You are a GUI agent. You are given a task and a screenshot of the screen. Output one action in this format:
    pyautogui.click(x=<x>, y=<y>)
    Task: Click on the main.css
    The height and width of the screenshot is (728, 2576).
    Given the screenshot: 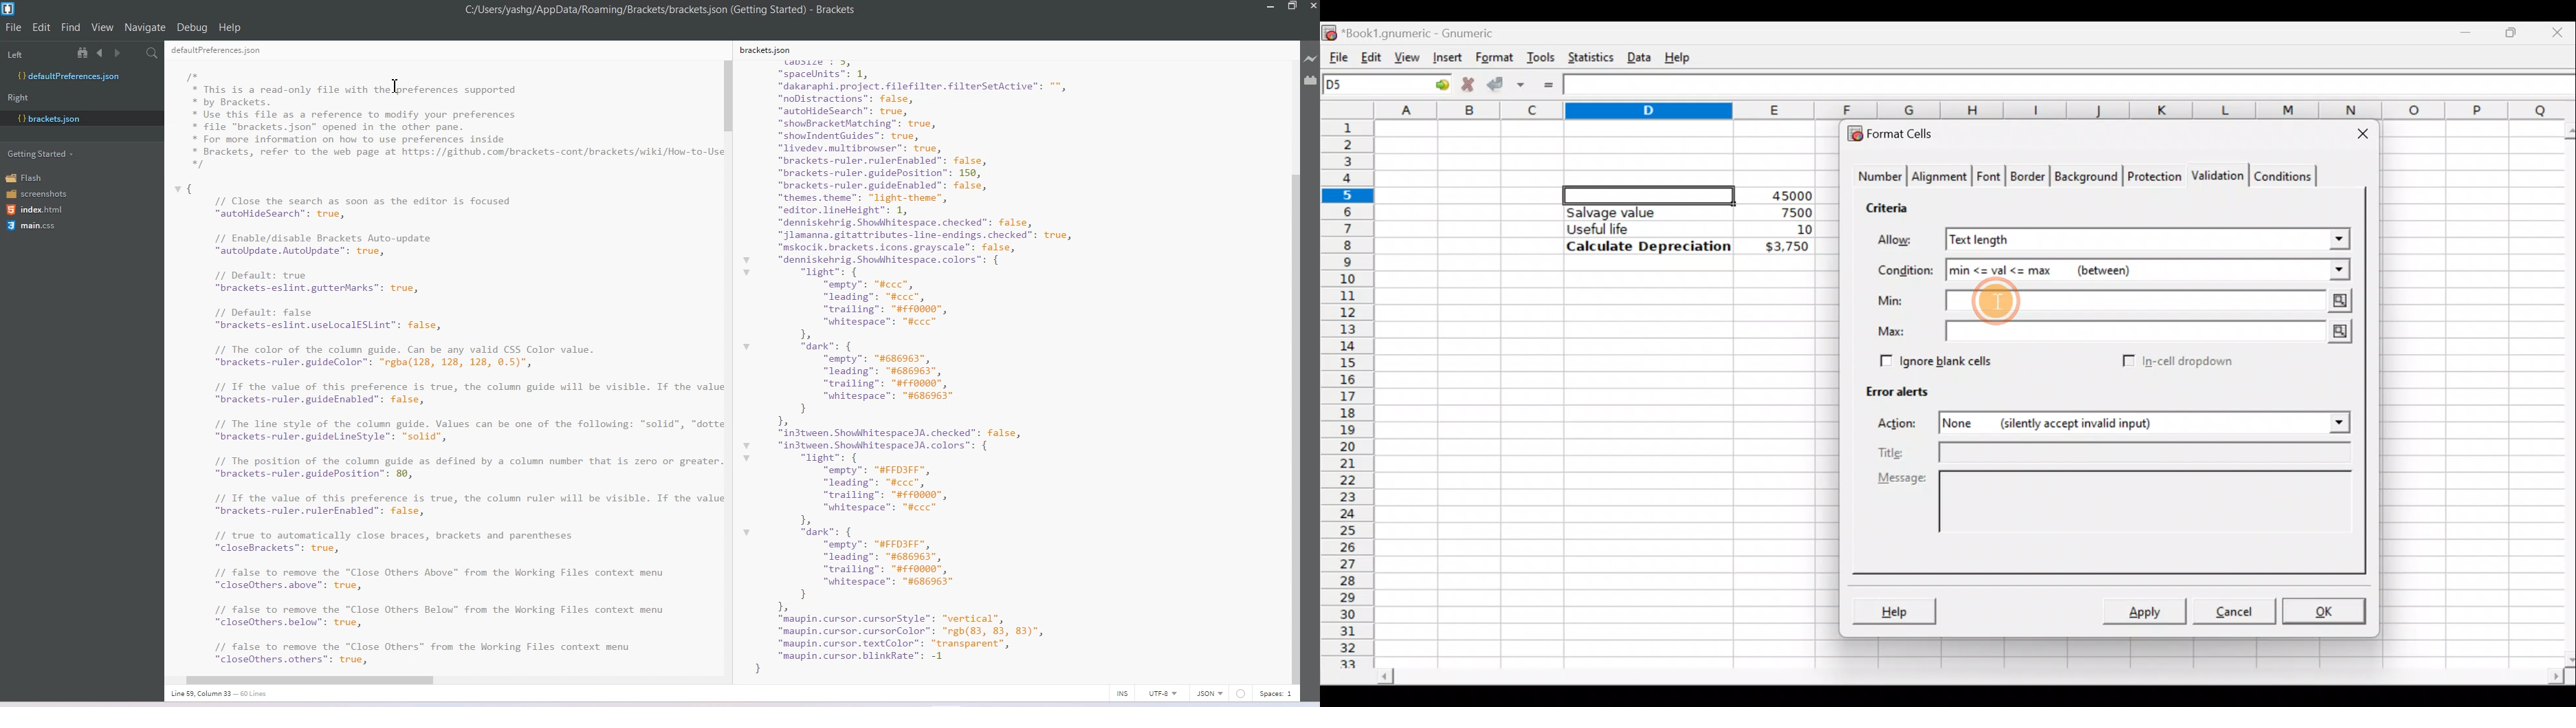 What is the action you would take?
    pyautogui.click(x=31, y=226)
    